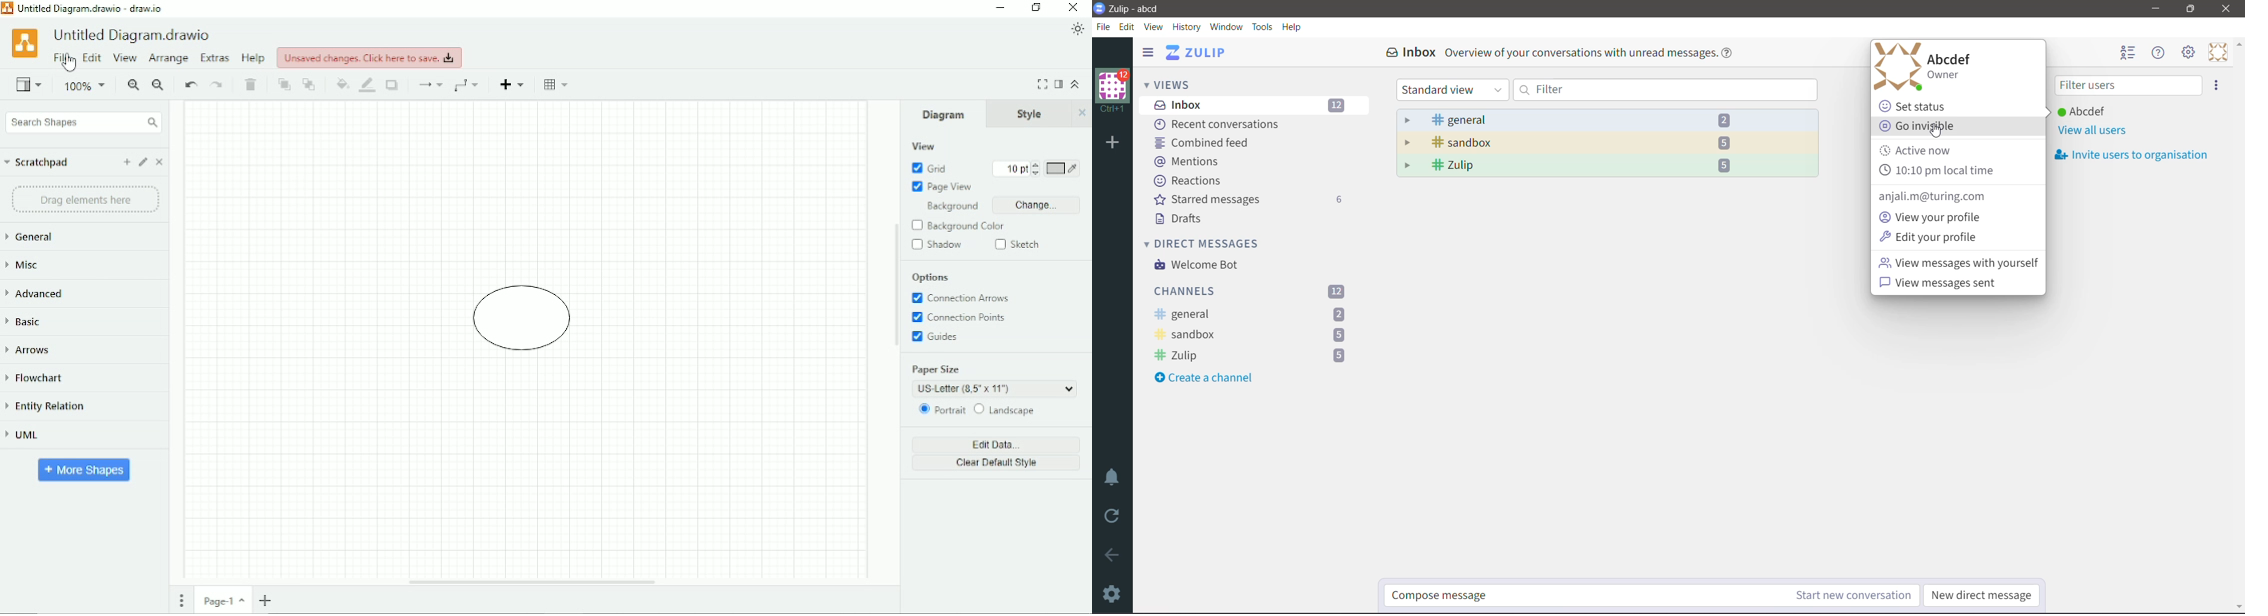 This screenshot has width=2268, height=616. What do you see at coordinates (1223, 124) in the screenshot?
I see `Recent Conversations` at bounding box center [1223, 124].